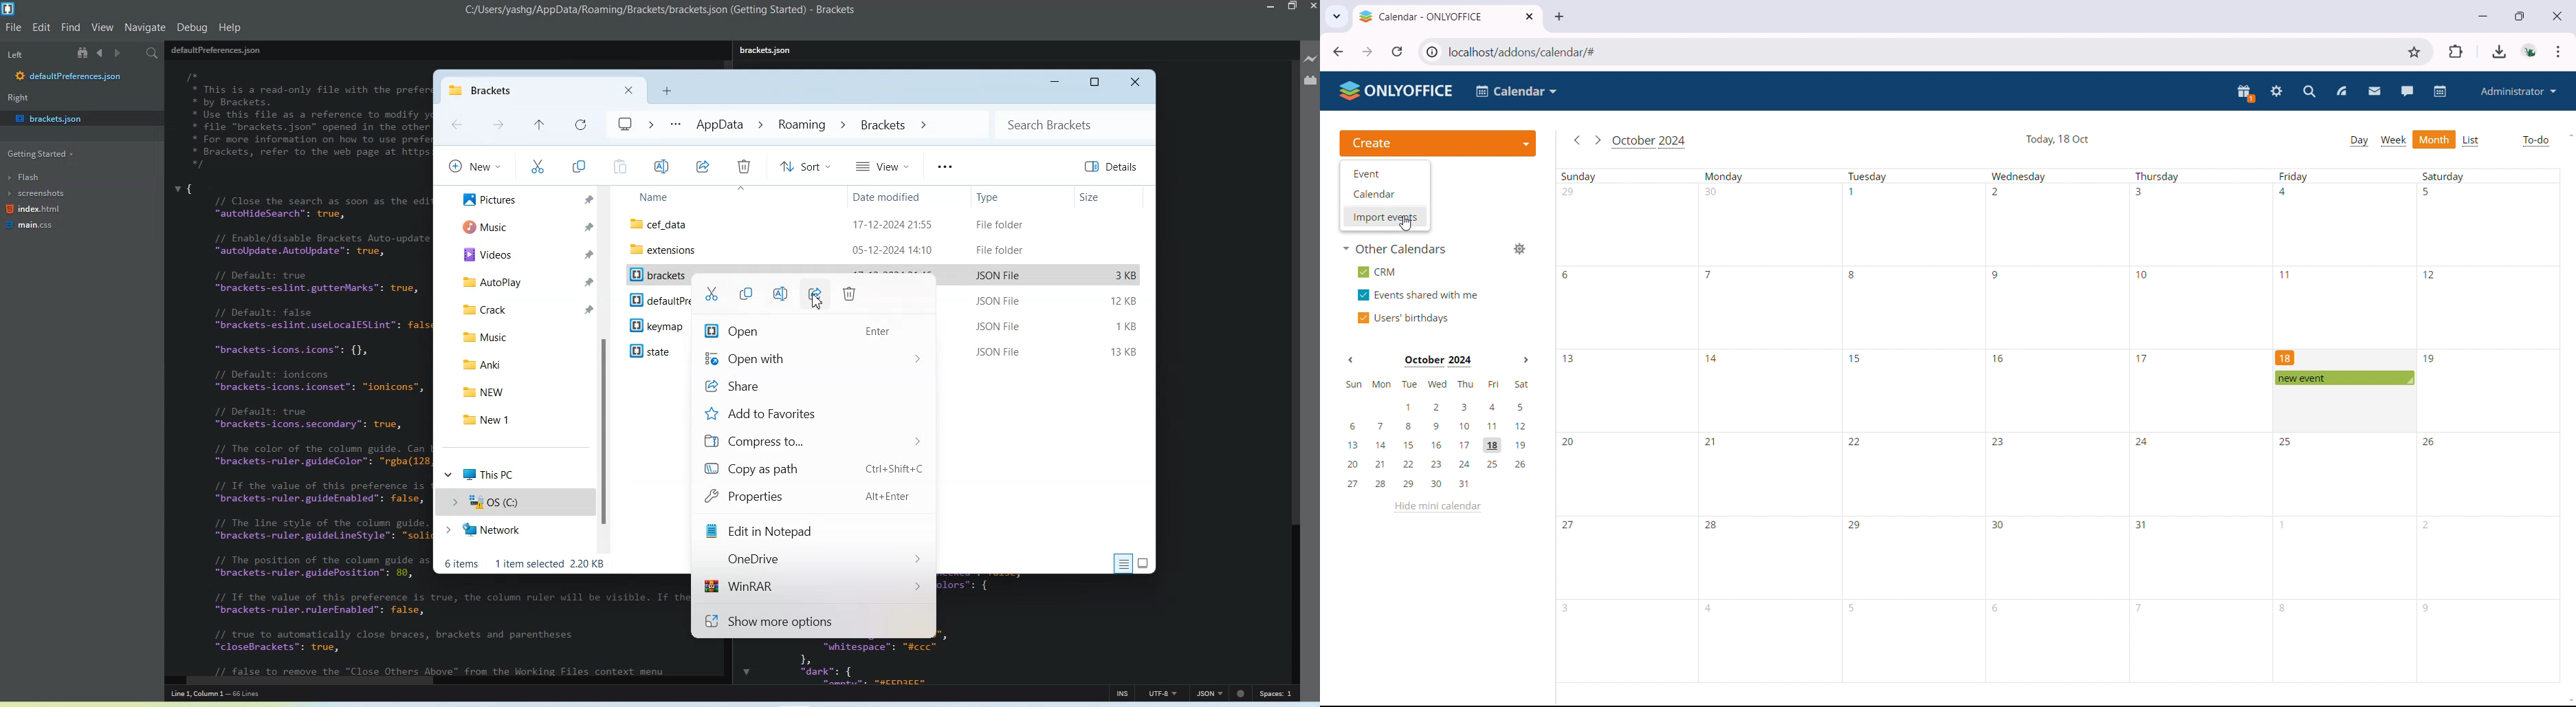 The width and height of the screenshot is (2576, 728). Describe the element at coordinates (33, 177) in the screenshot. I see `Flash` at that location.